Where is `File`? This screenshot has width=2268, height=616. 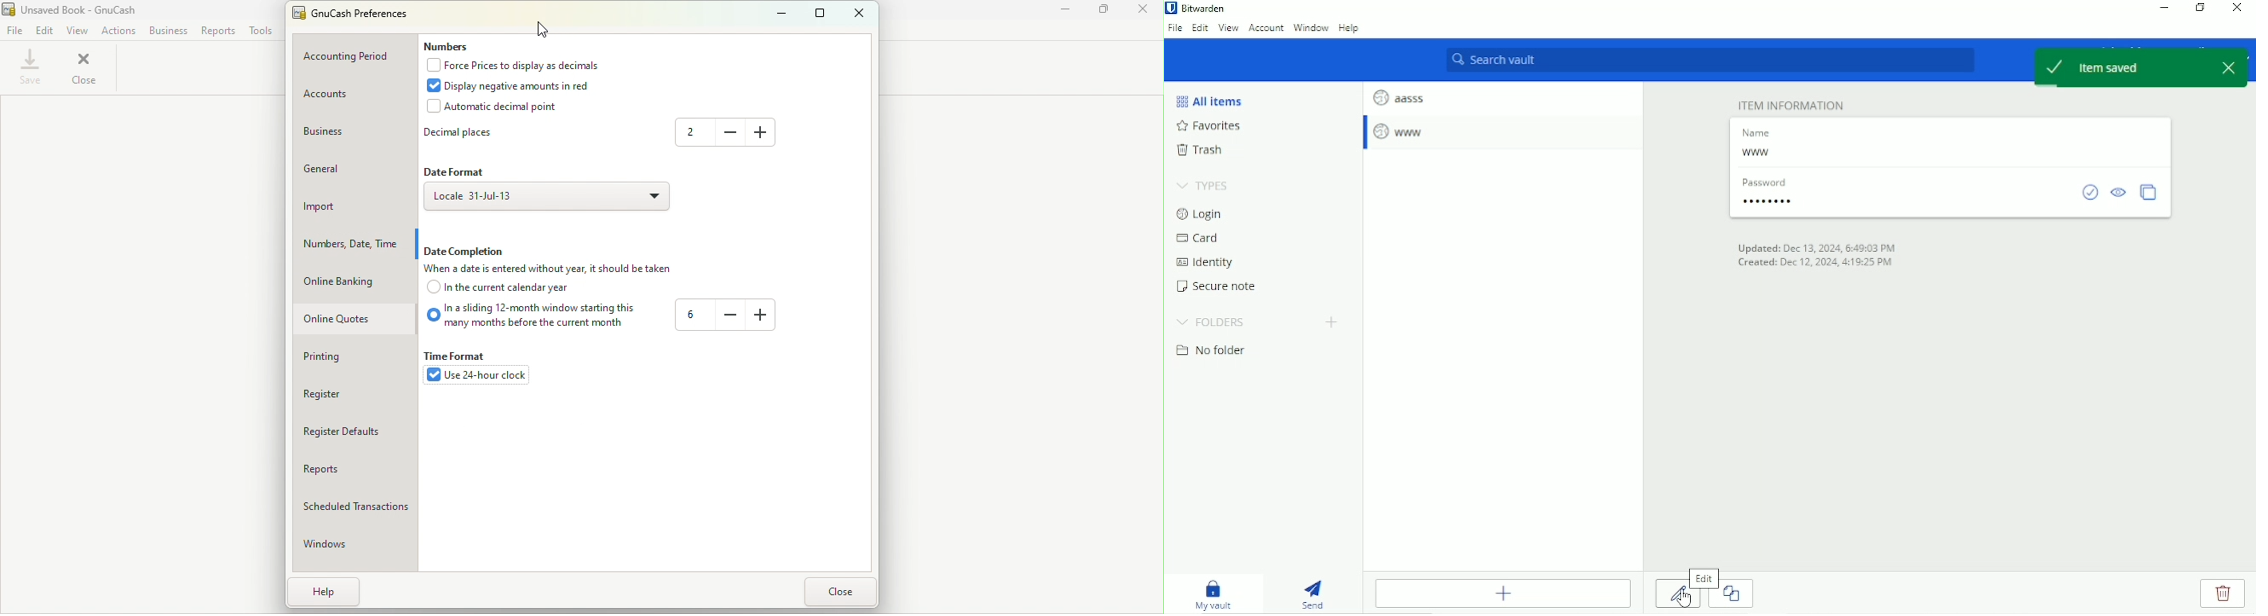
File is located at coordinates (1175, 28).